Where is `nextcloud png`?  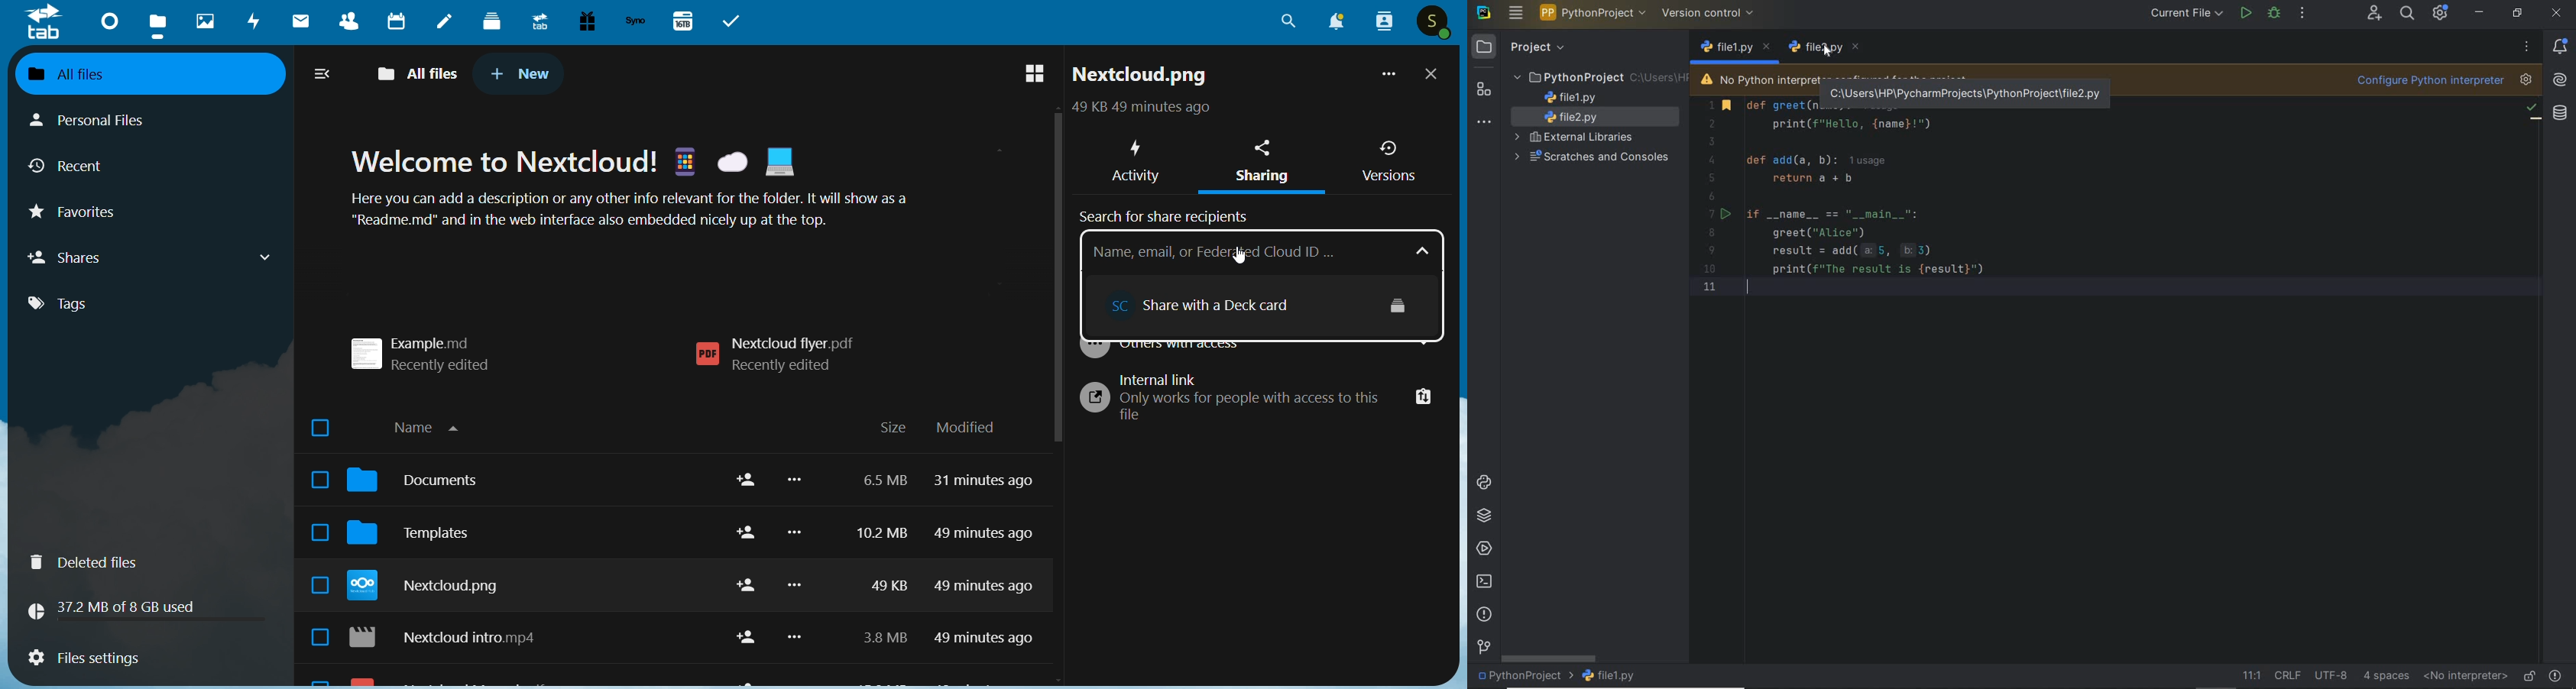
nextcloud png is located at coordinates (1141, 78).